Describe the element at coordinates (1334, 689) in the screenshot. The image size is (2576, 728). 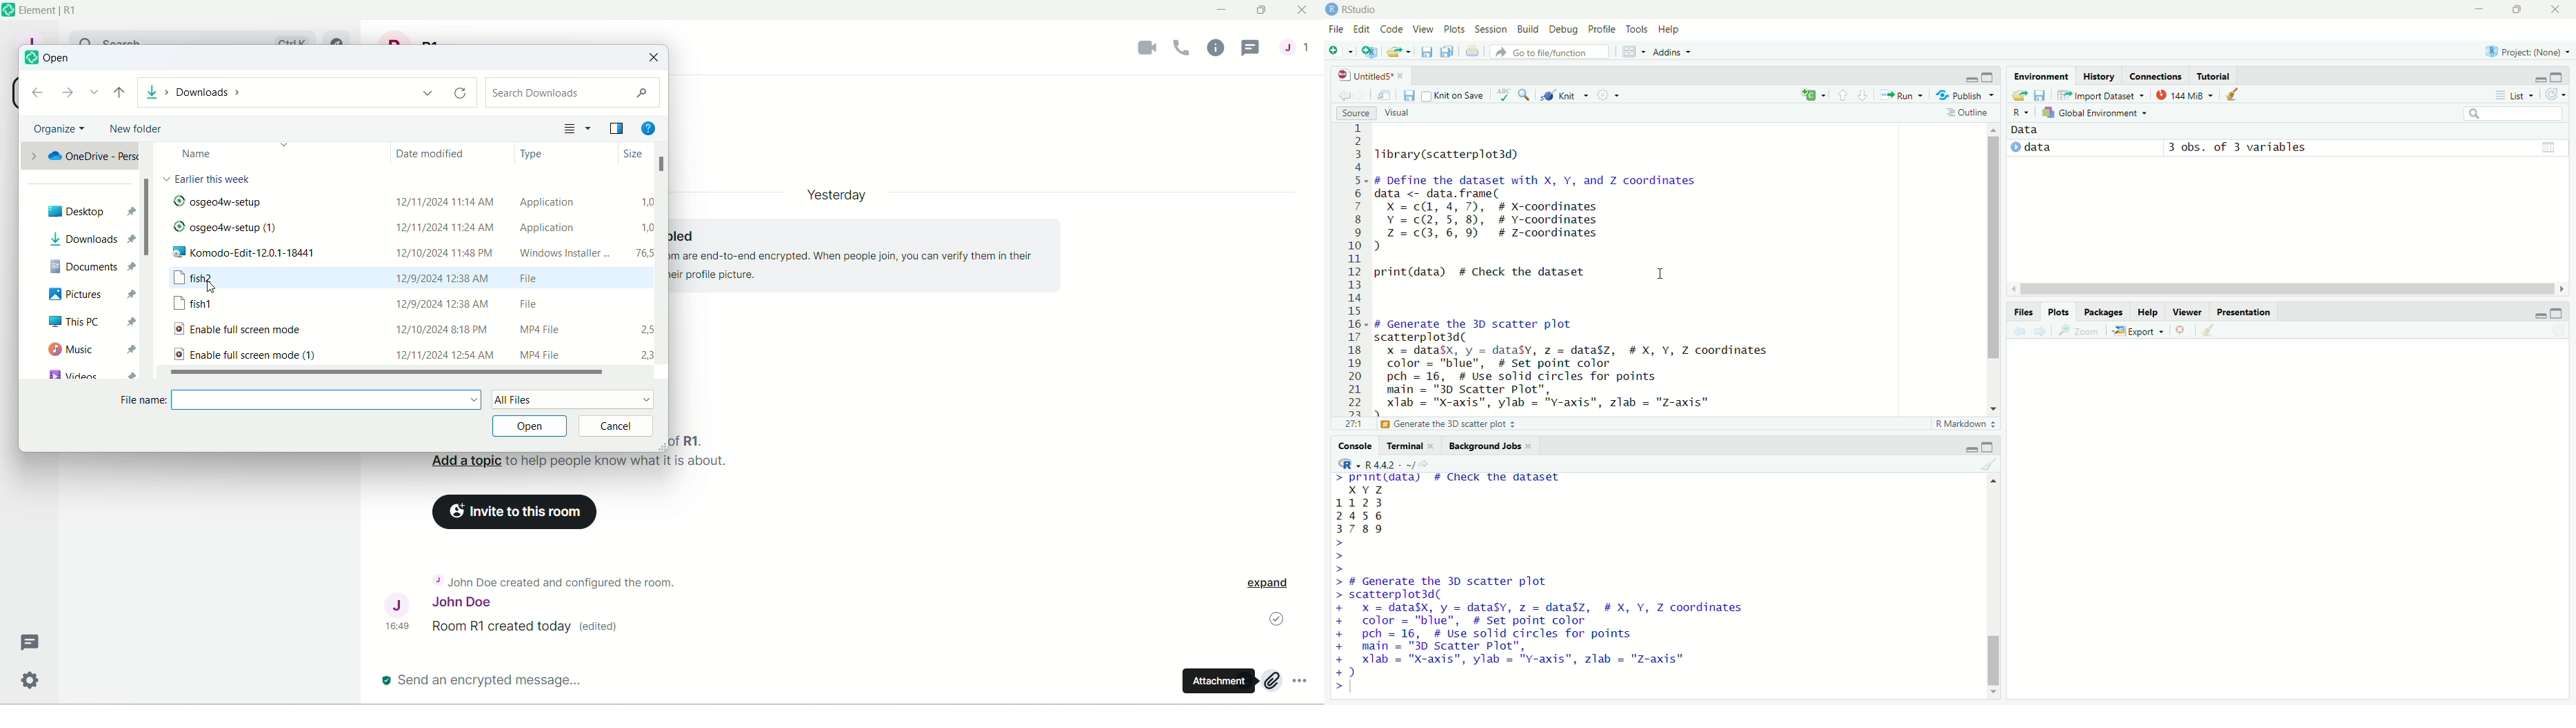
I see `prompt  cursor` at that location.